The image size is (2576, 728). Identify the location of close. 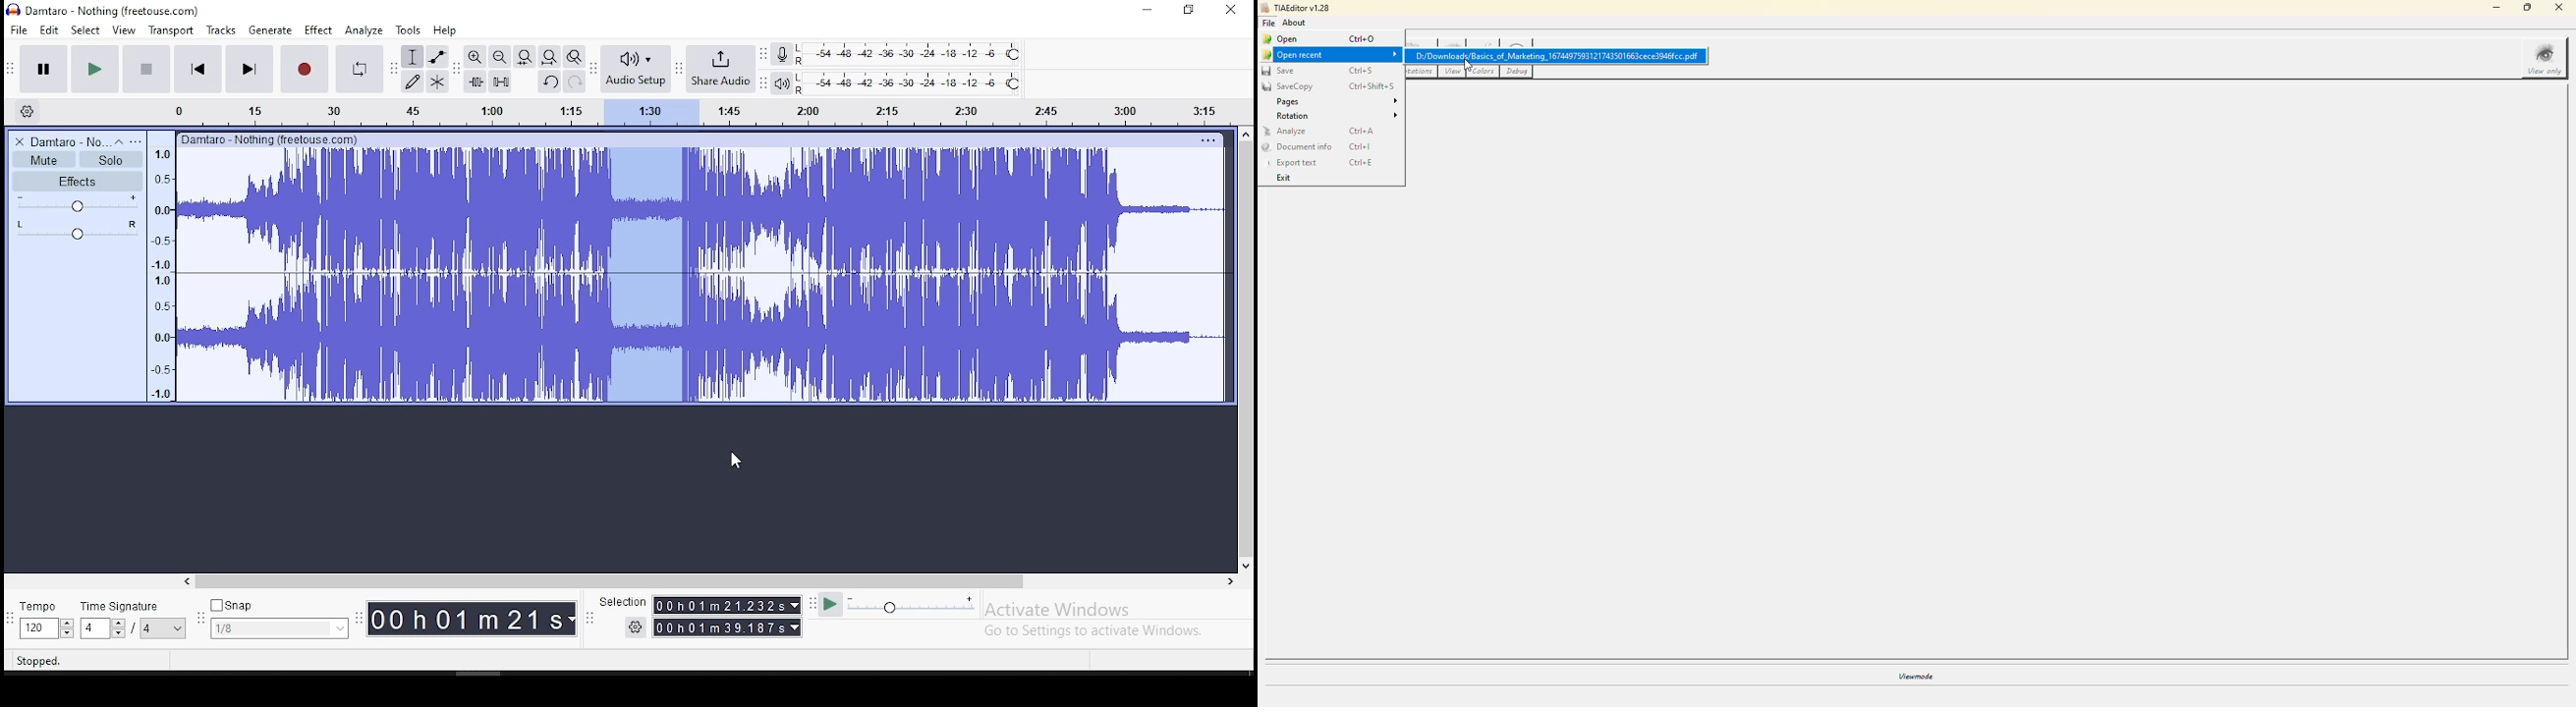
(1230, 11).